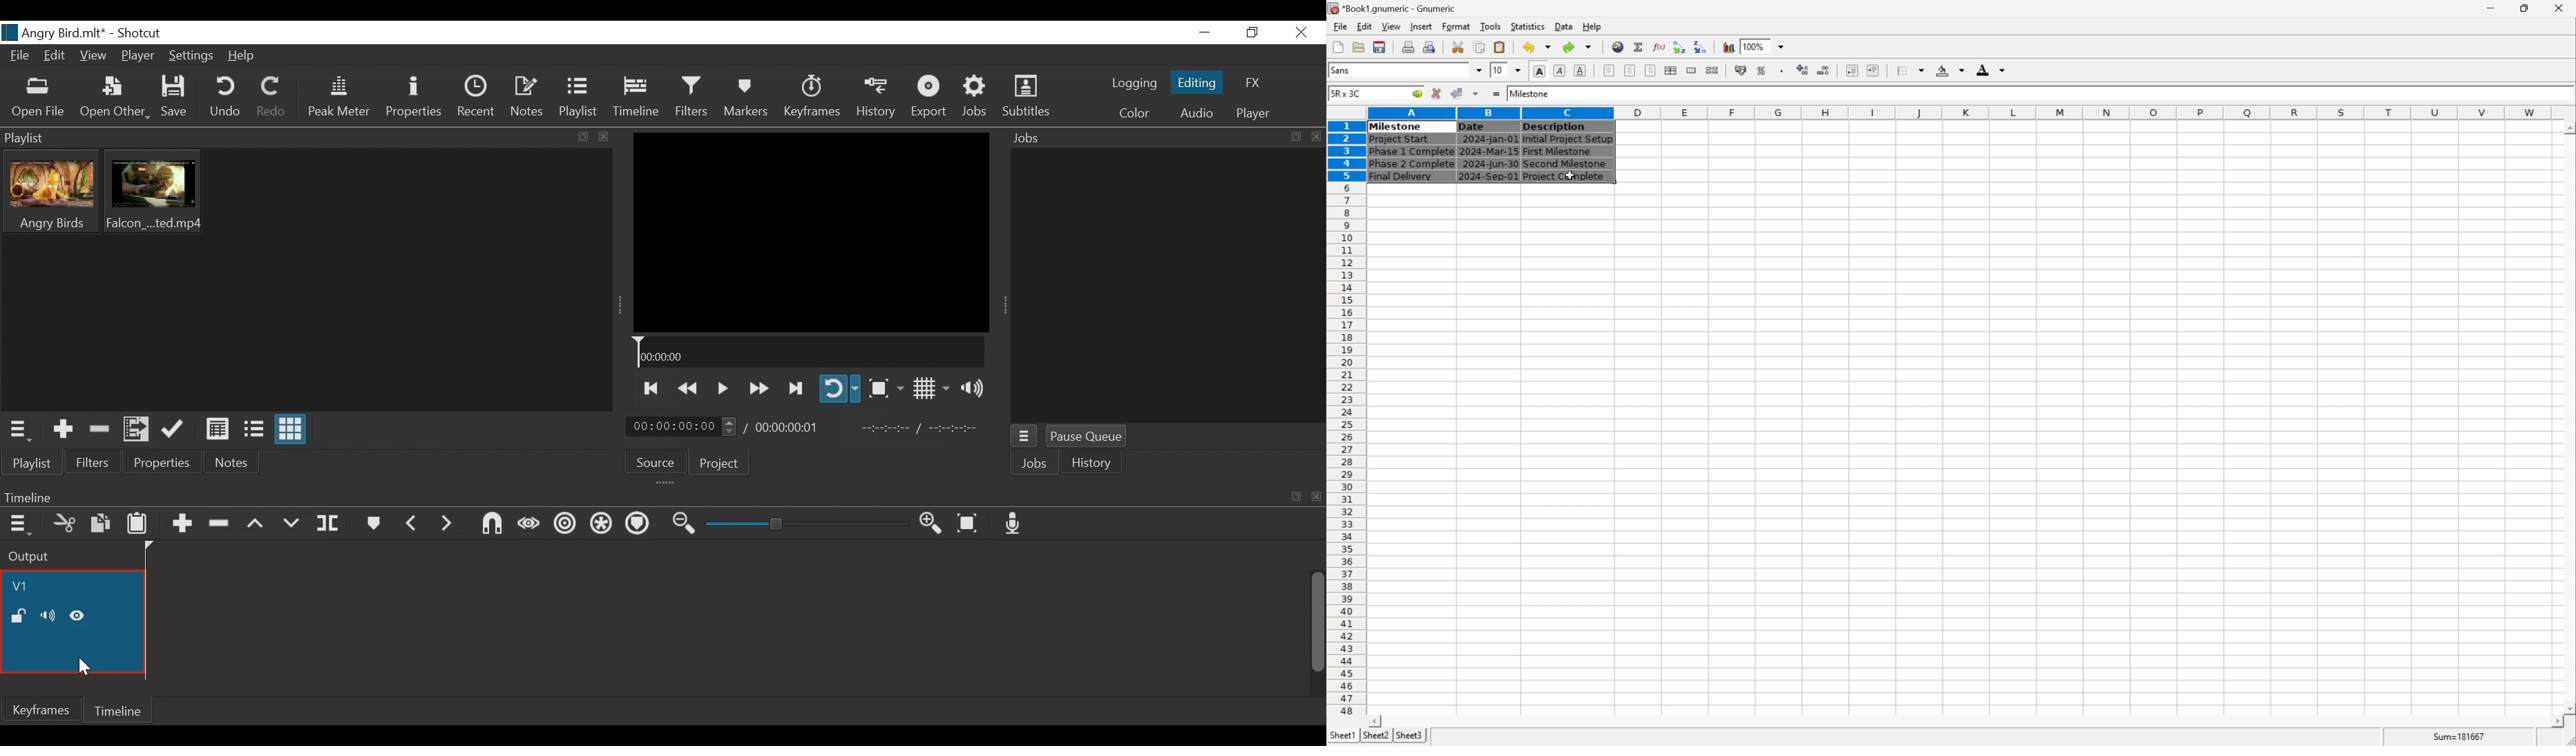 The height and width of the screenshot is (756, 2576). Describe the element at coordinates (1360, 47) in the screenshot. I see `open a file` at that location.